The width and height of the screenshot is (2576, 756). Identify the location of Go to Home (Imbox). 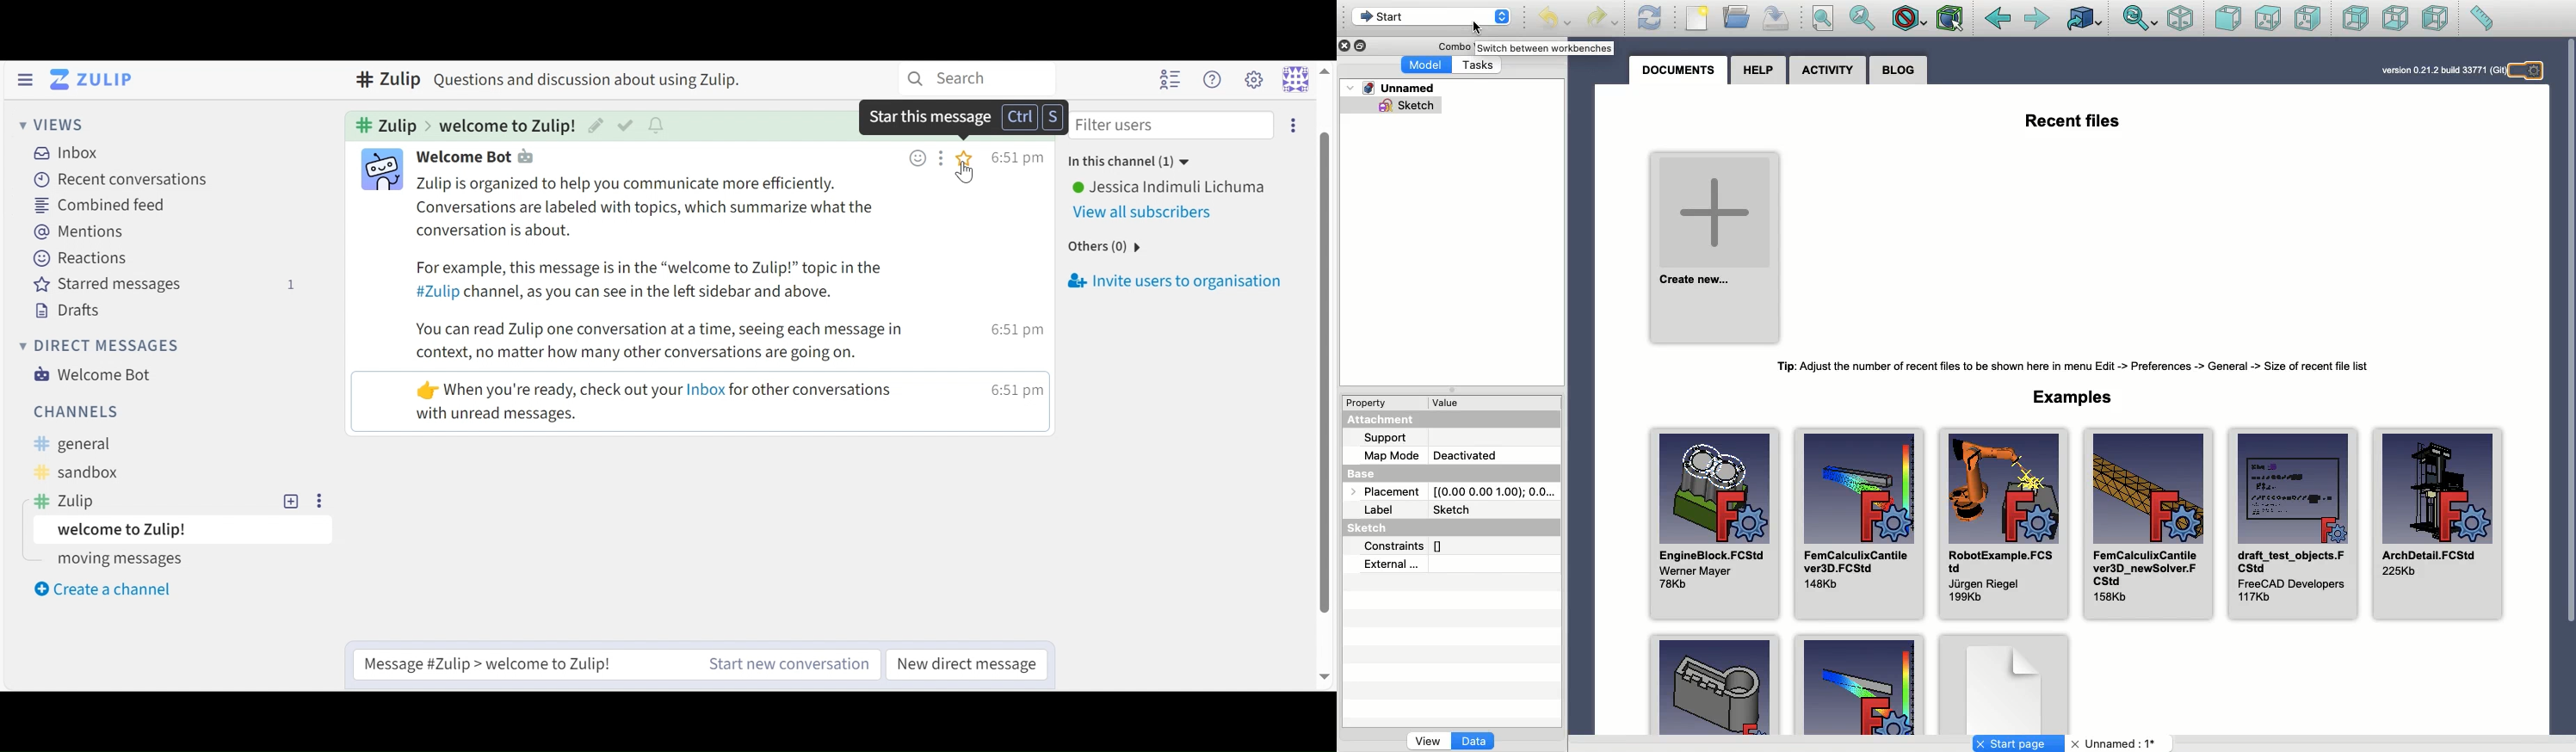
(91, 79).